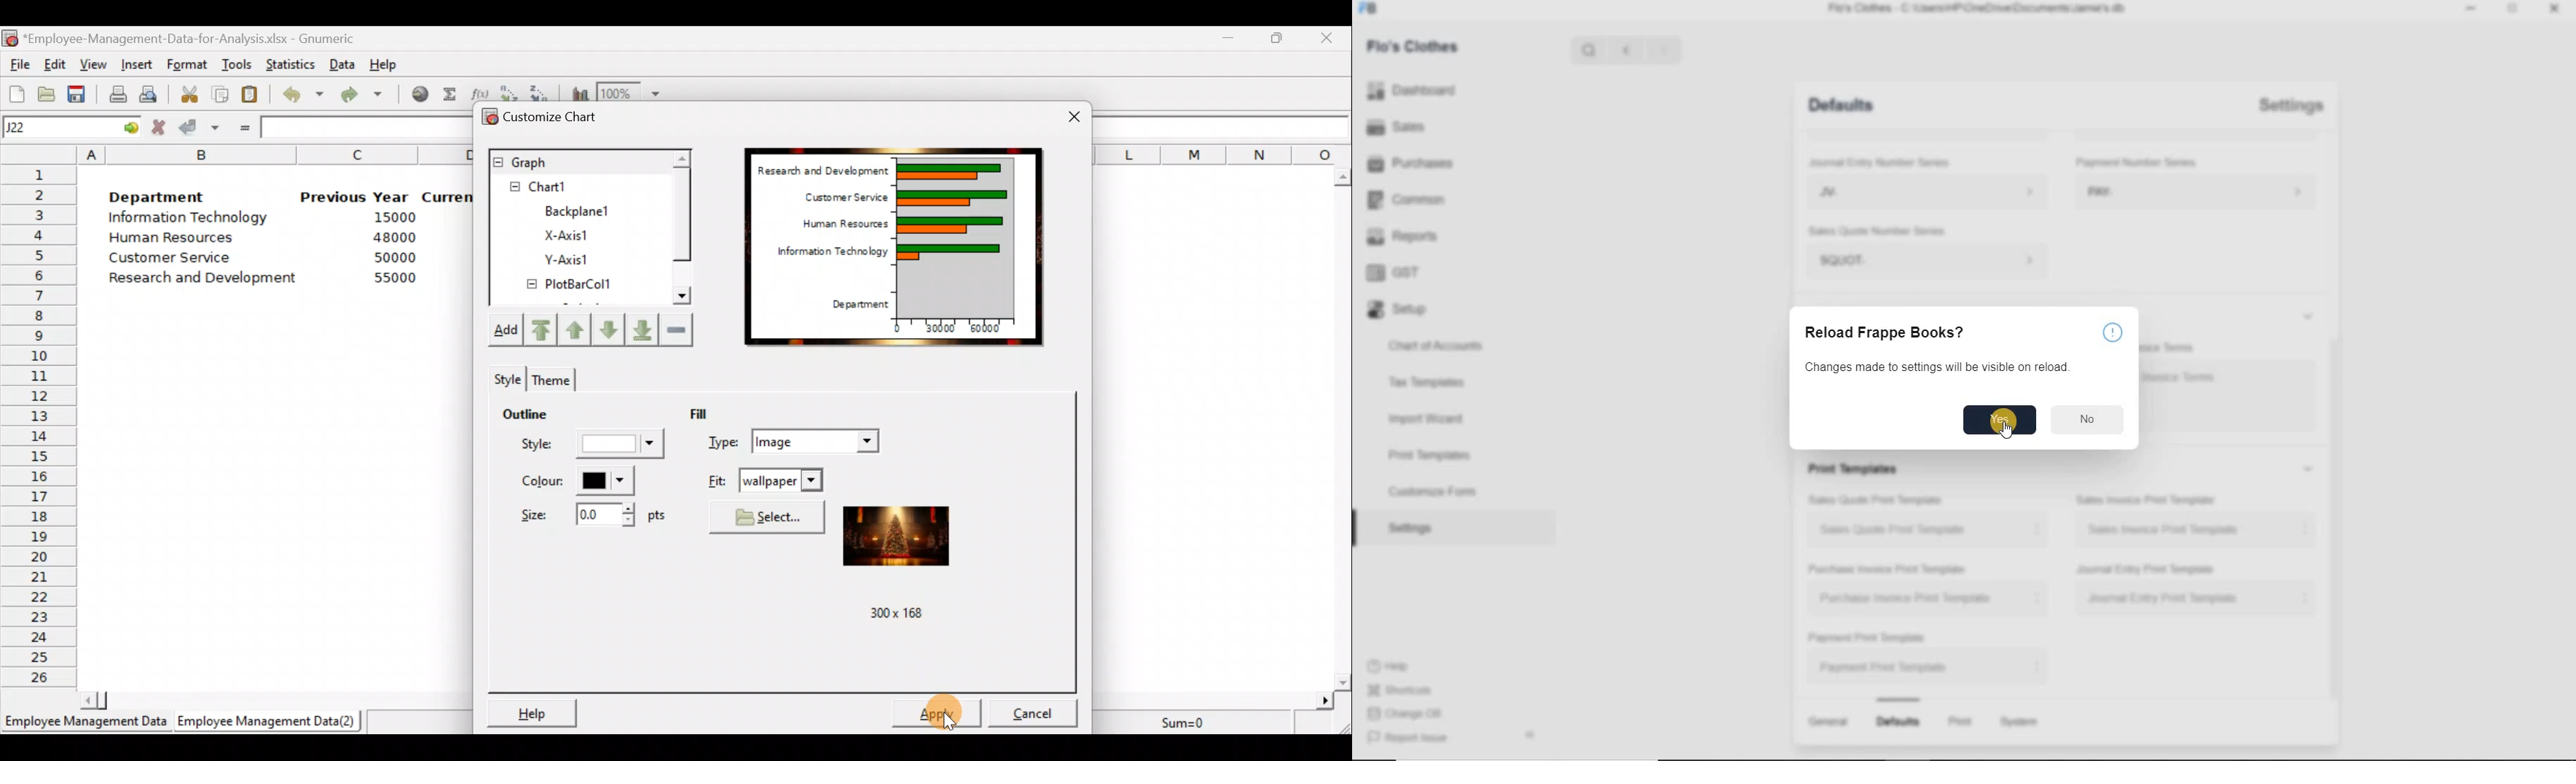 This screenshot has height=784, width=2576. Describe the element at coordinates (1432, 492) in the screenshot. I see `Customize Form` at that location.